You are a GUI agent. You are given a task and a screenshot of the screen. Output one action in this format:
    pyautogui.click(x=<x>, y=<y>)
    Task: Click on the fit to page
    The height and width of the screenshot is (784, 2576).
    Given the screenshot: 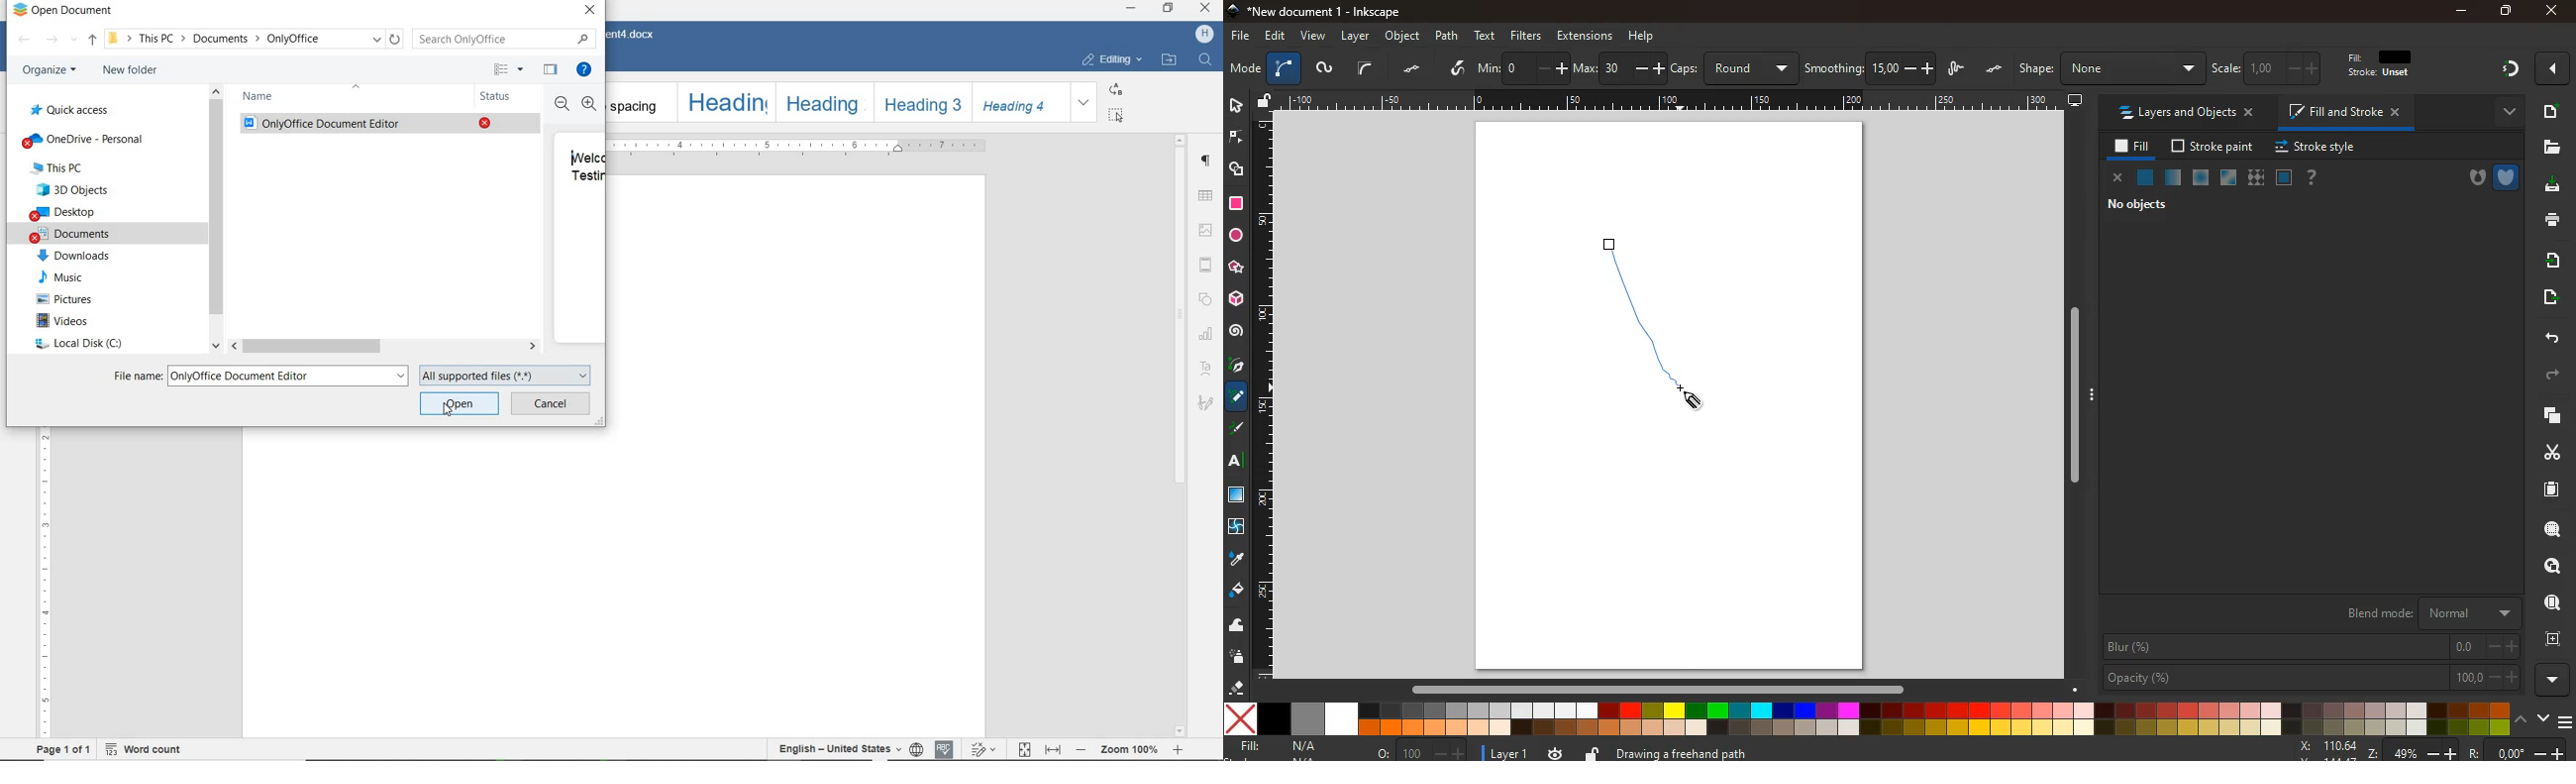 What is the action you would take?
    pyautogui.click(x=1024, y=750)
    